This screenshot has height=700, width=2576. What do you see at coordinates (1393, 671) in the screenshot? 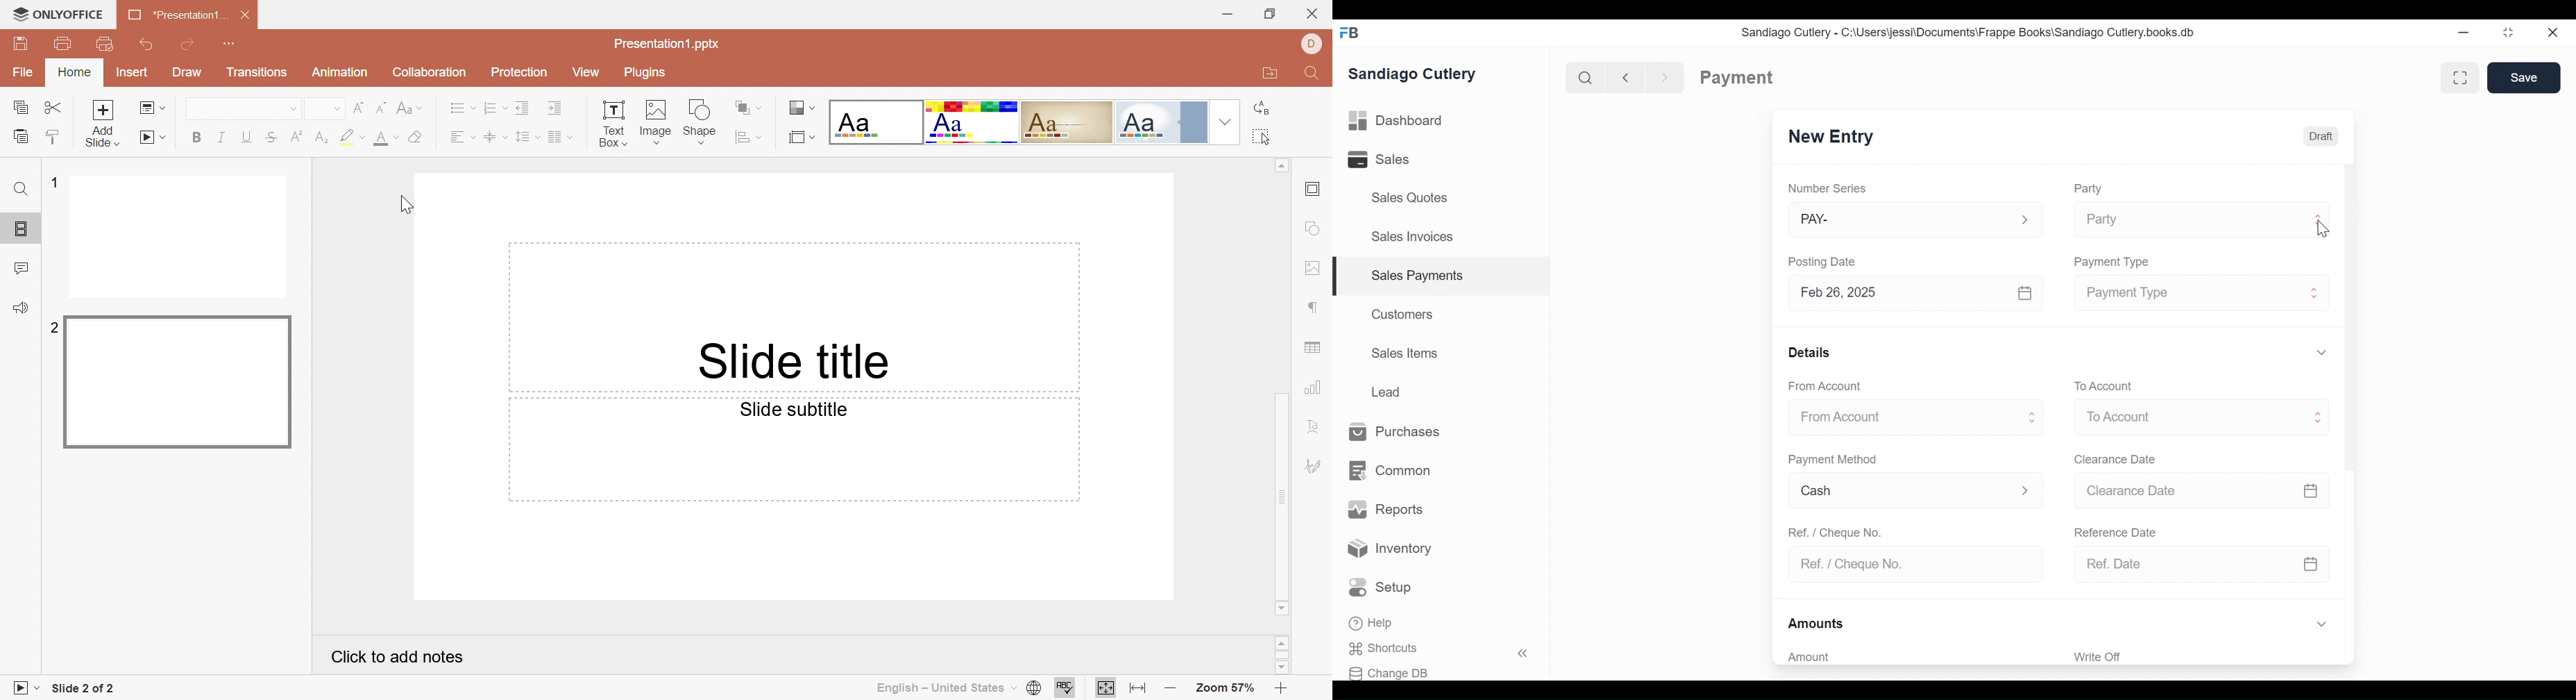
I see `Change DB` at bounding box center [1393, 671].